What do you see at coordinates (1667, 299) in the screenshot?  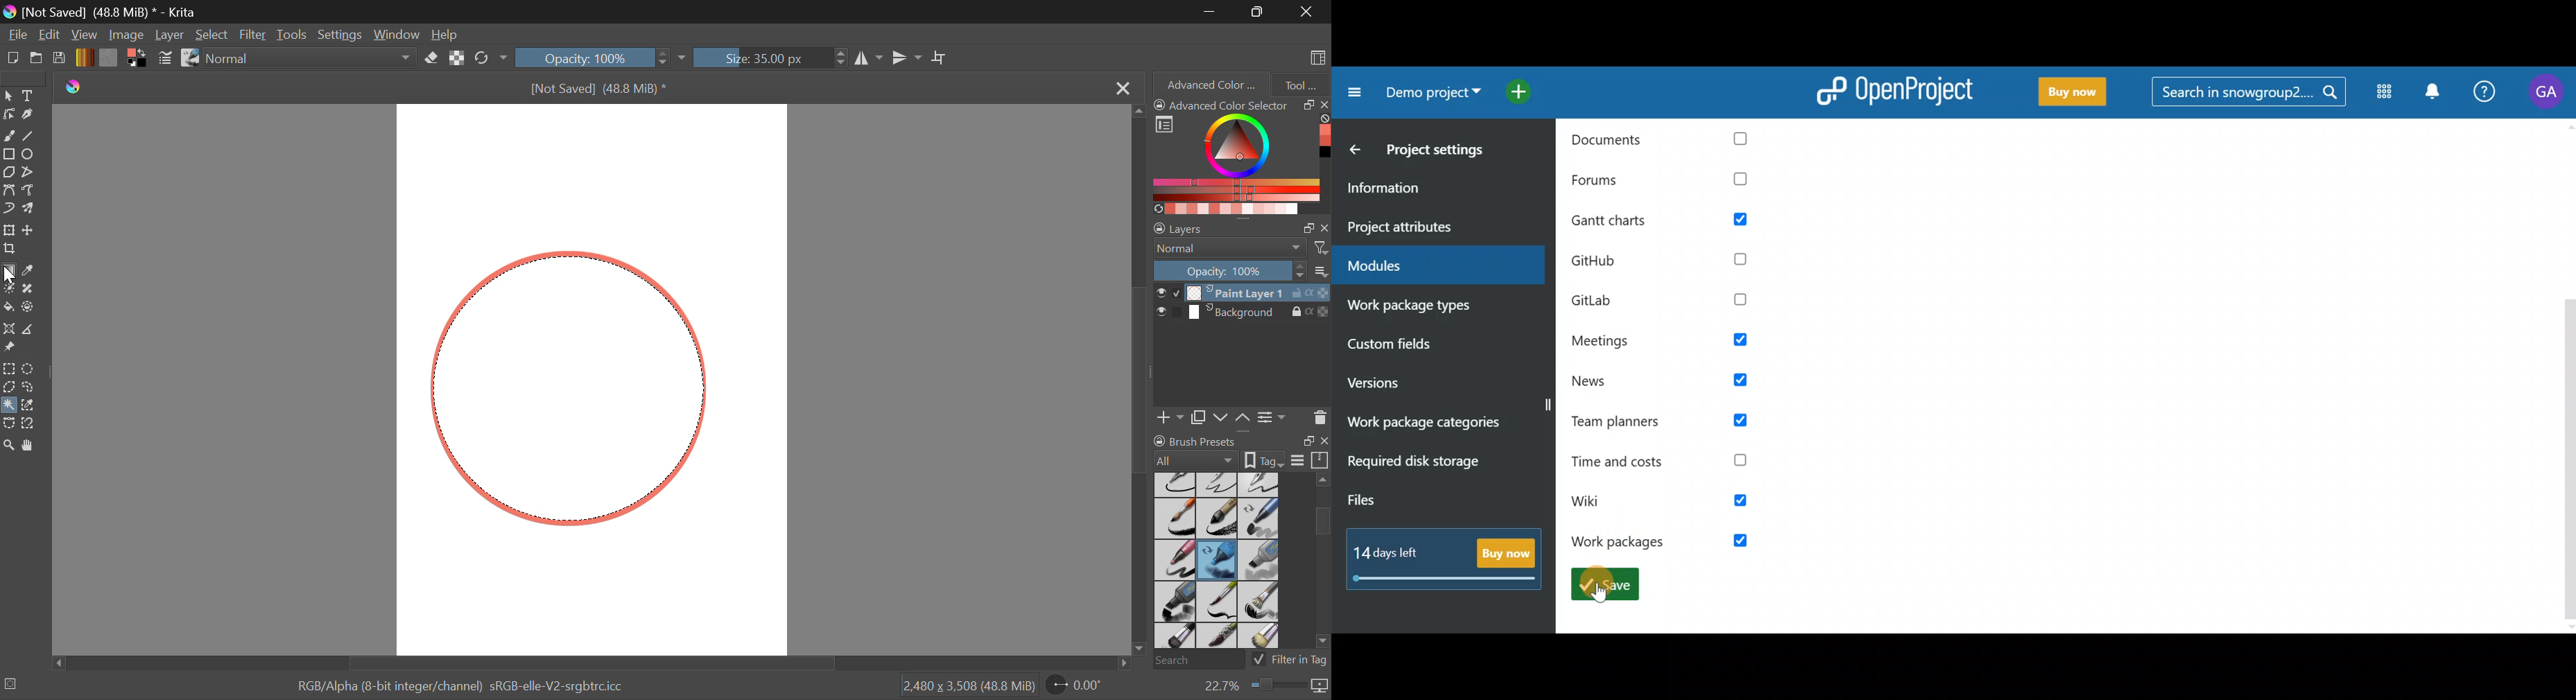 I see `GitLab` at bounding box center [1667, 299].